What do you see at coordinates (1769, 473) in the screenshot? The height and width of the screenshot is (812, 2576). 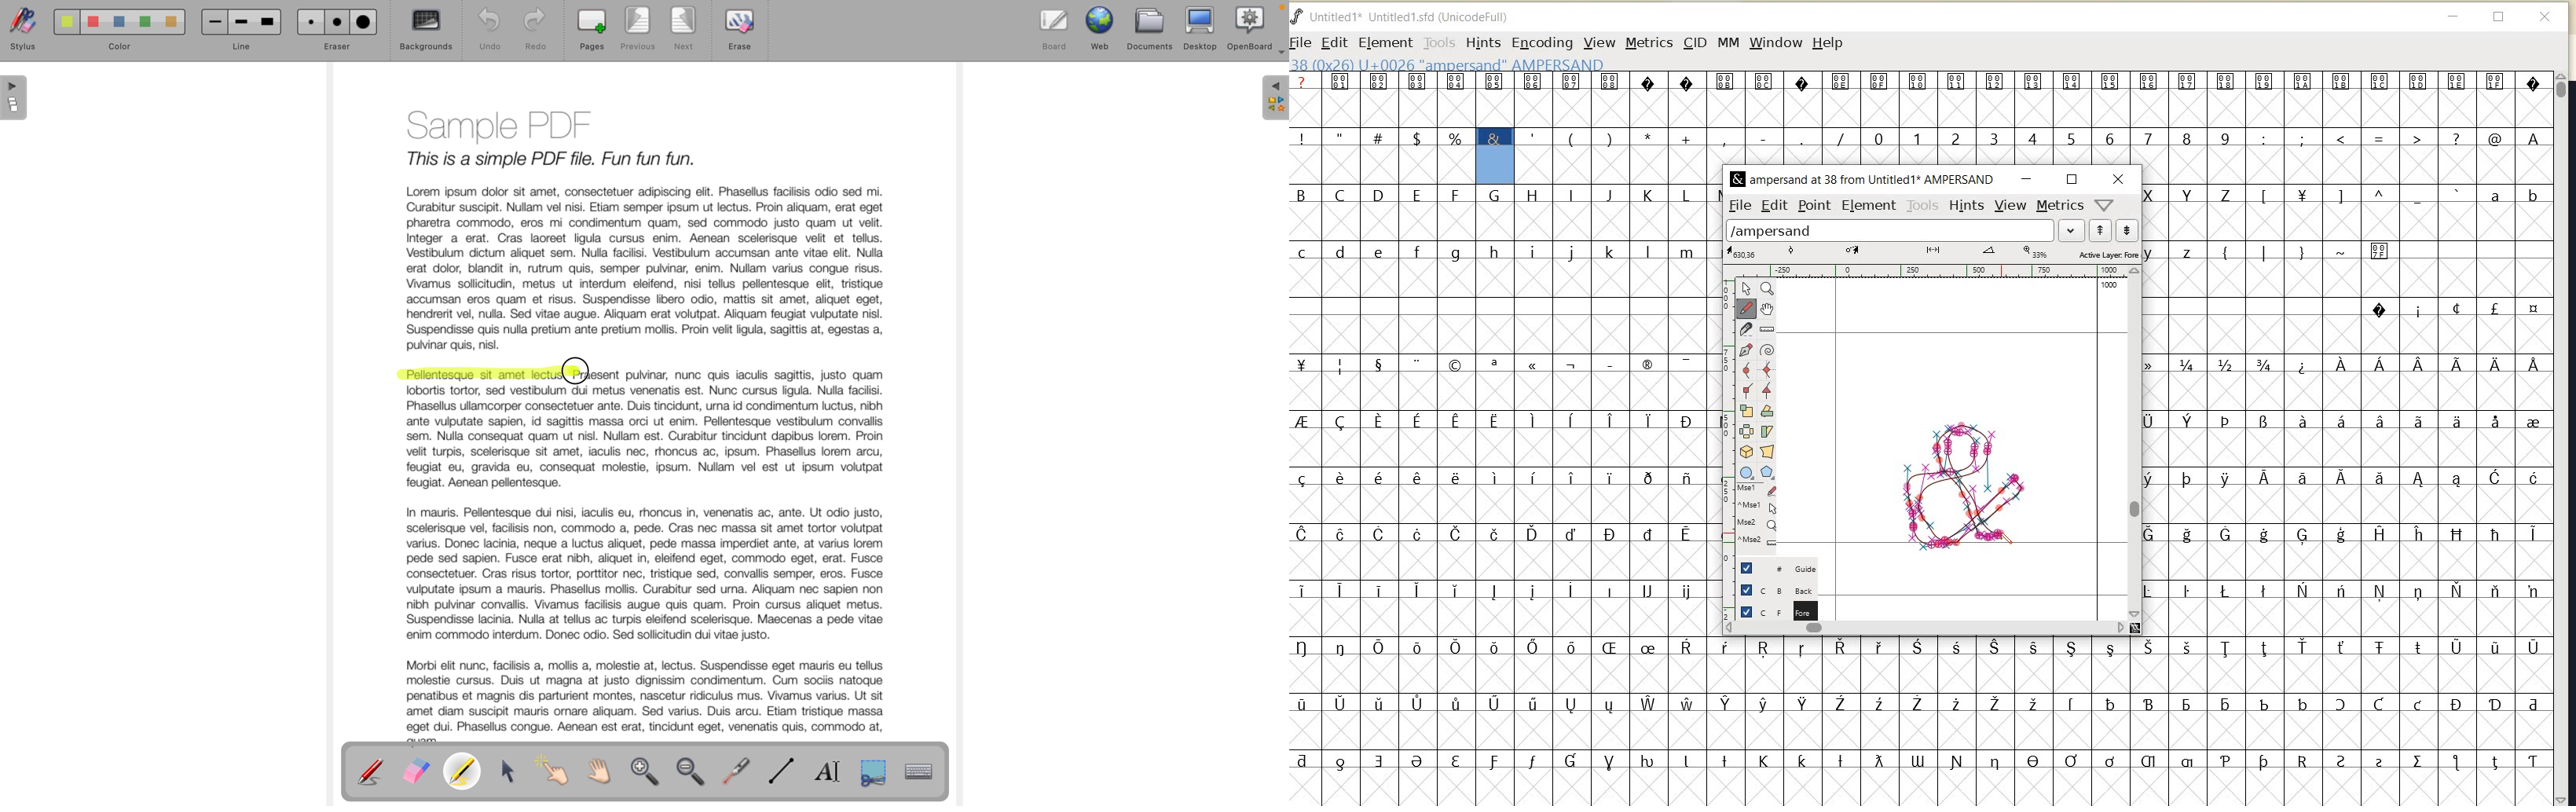 I see `` at bounding box center [1769, 473].